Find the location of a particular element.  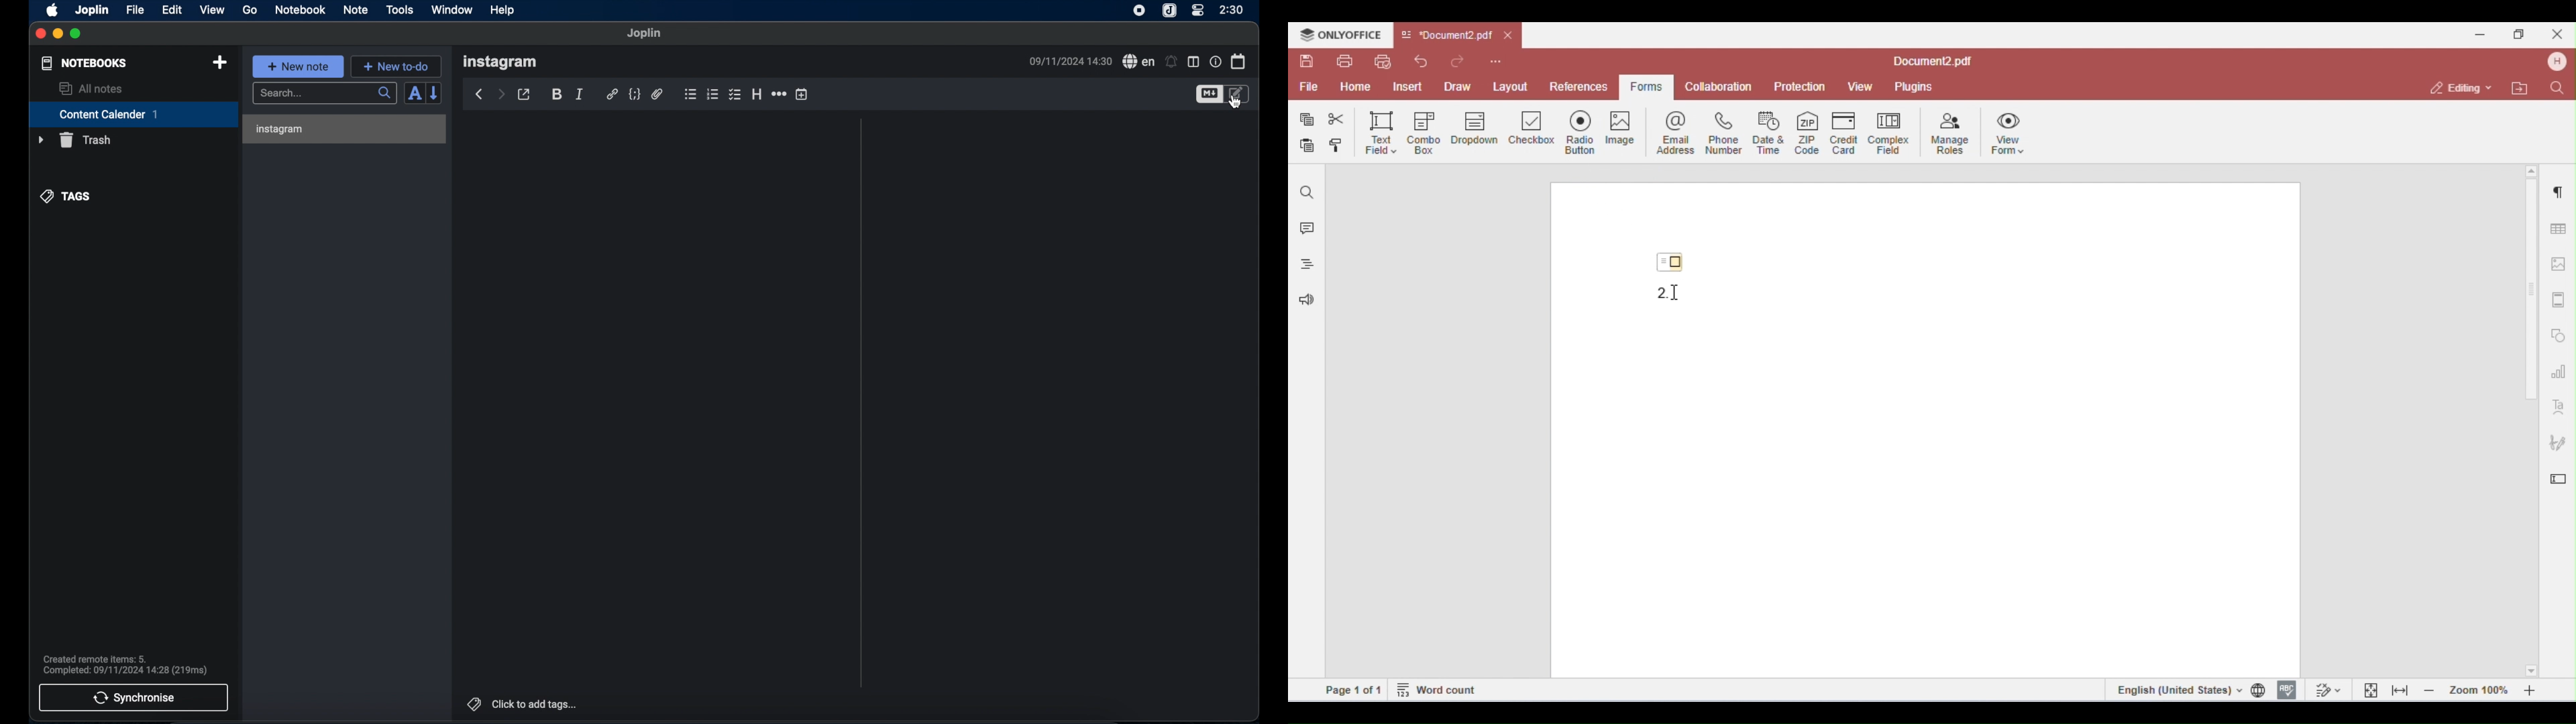

joplin icon is located at coordinates (1169, 11).